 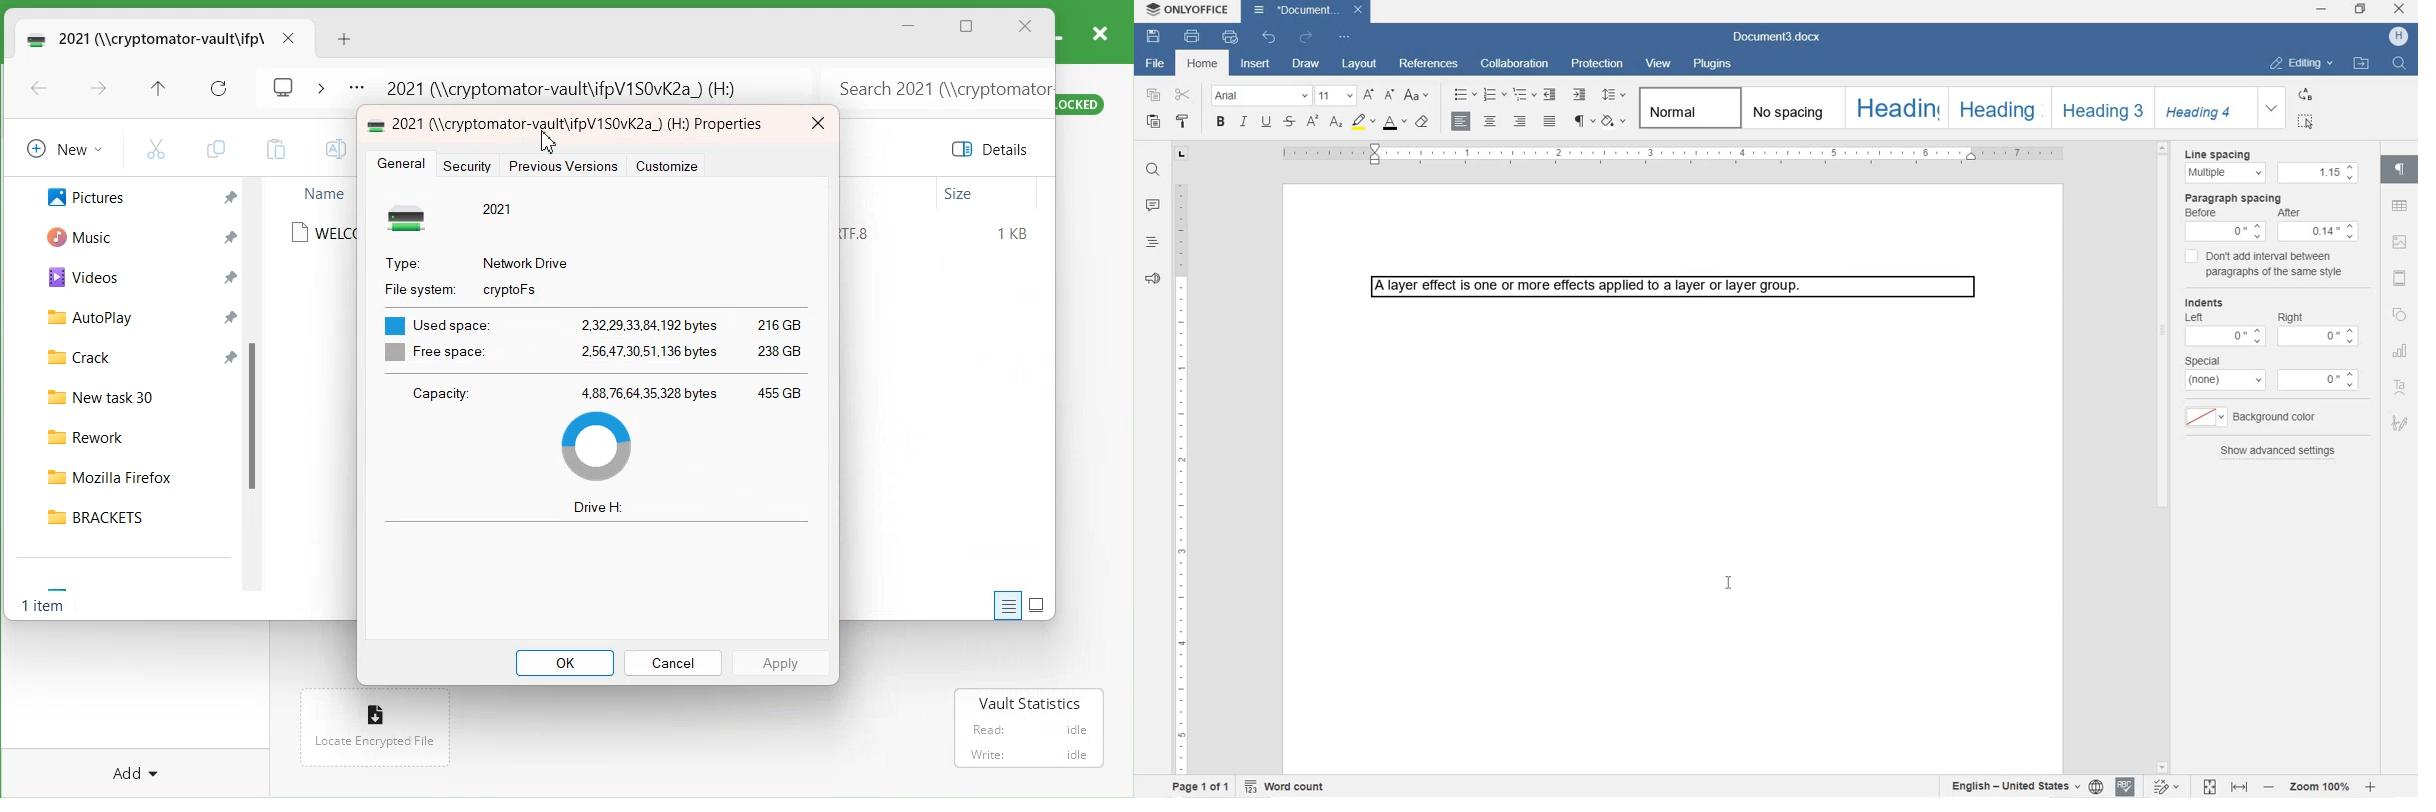 What do you see at coordinates (1200, 785) in the screenshot?
I see `PAGE 1 OF 1` at bounding box center [1200, 785].